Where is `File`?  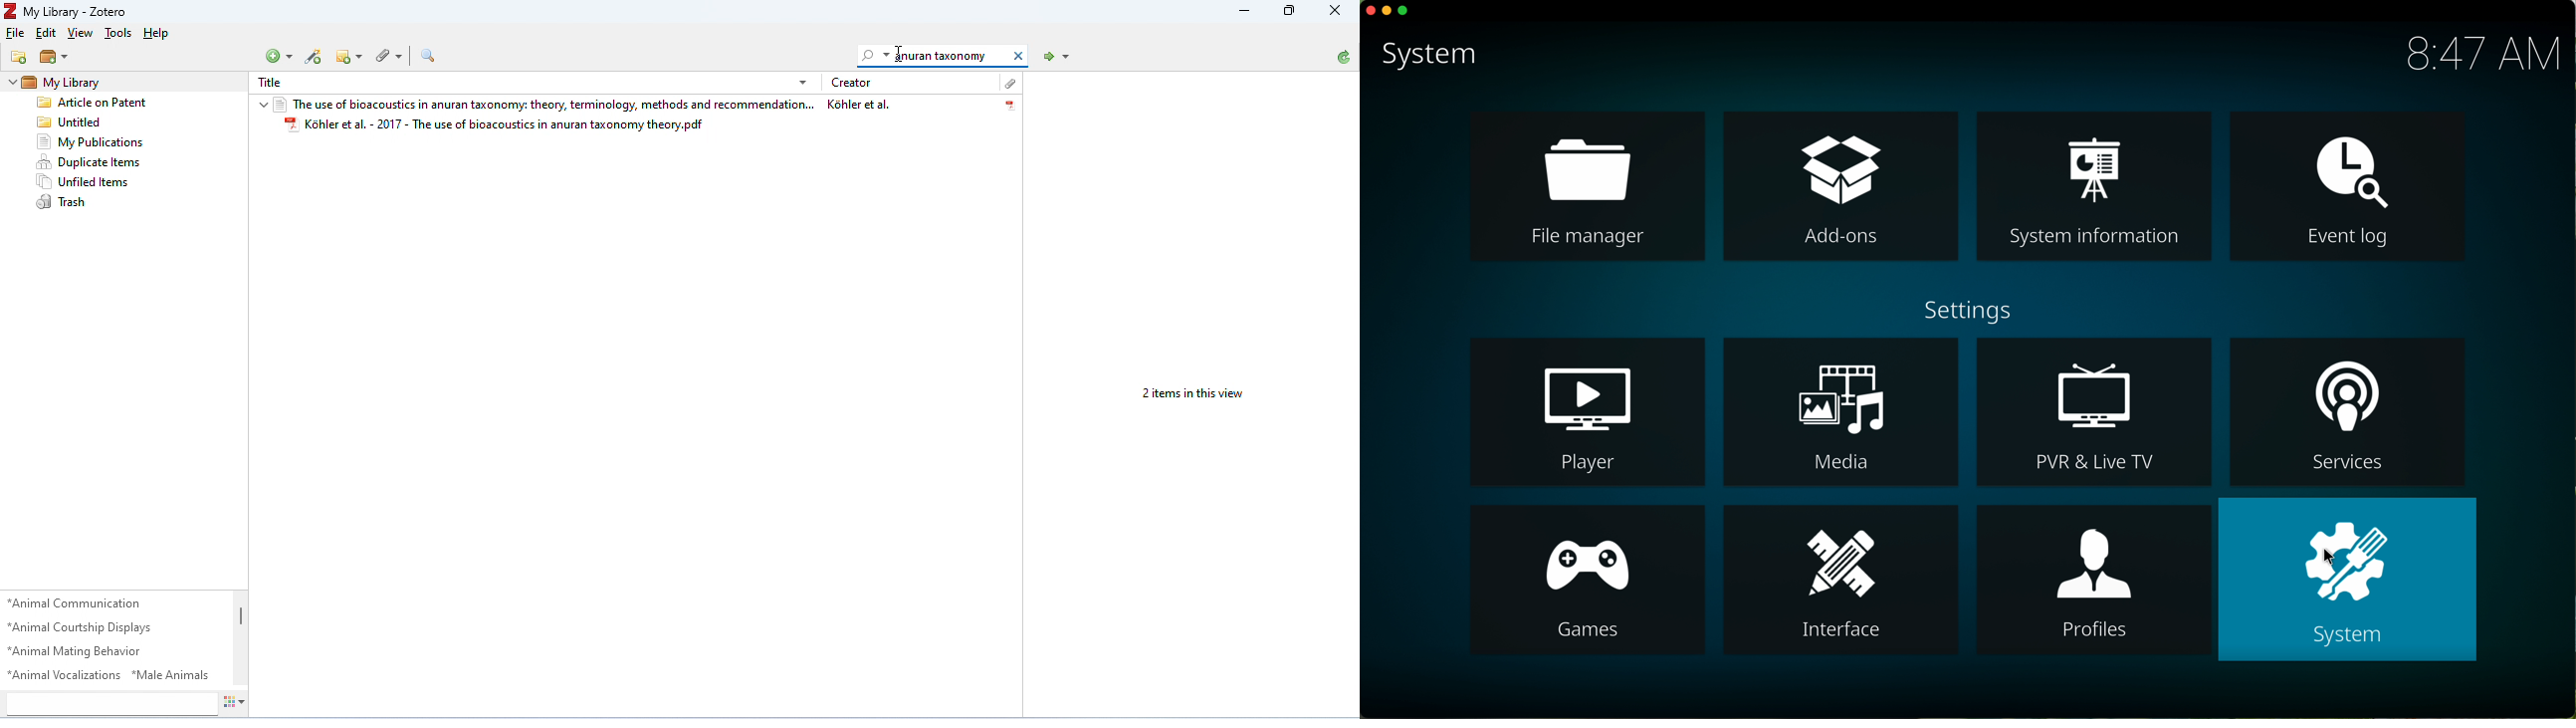
File is located at coordinates (14, 34).